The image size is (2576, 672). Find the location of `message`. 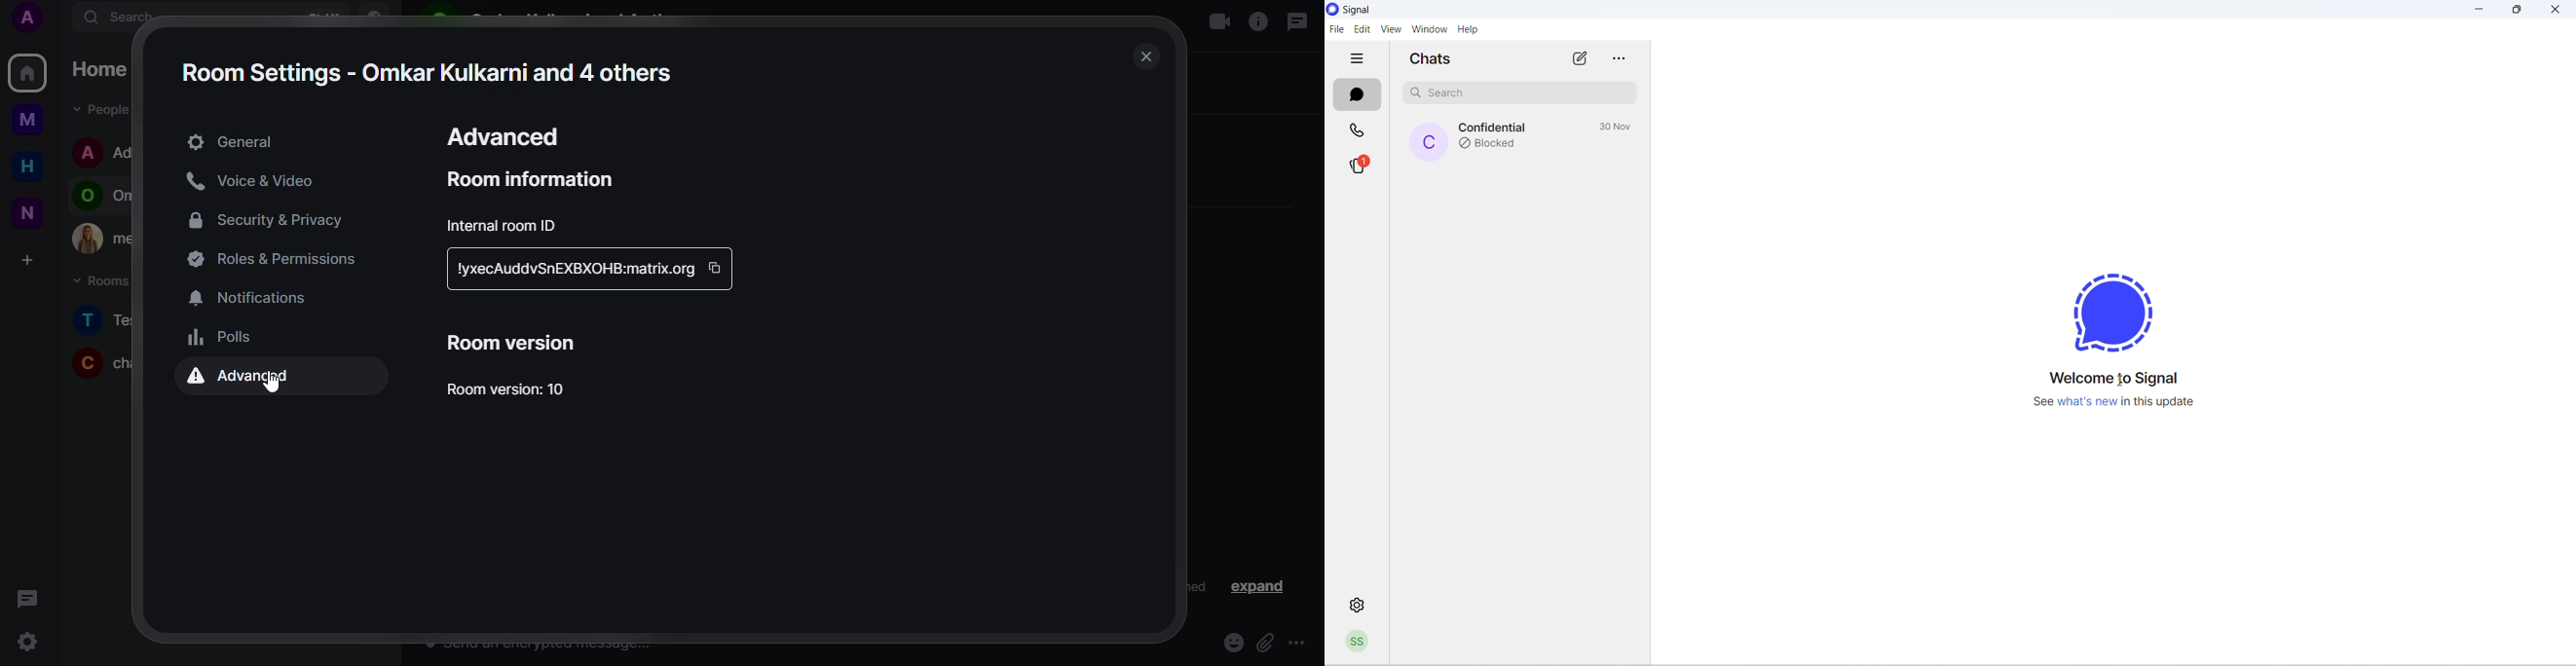

message is located at coordinates (30, 599).